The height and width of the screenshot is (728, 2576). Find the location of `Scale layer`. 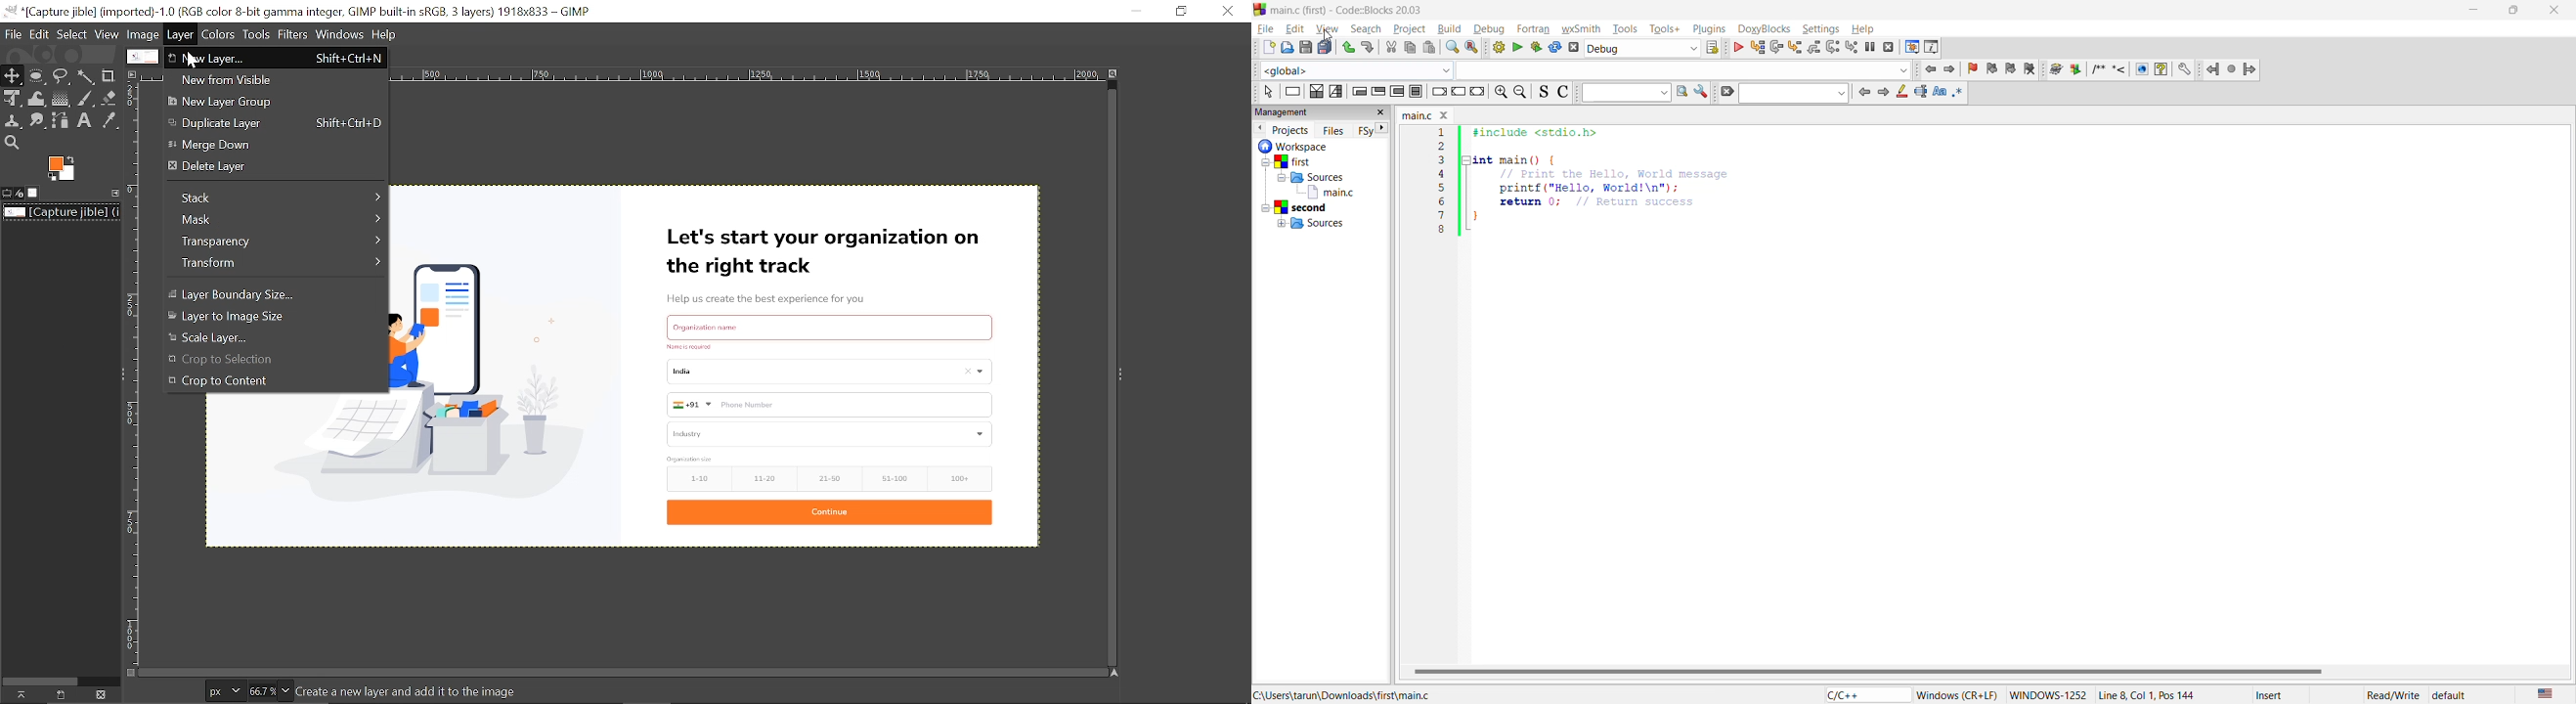

Scale layer is located at coordinates (268, 336).